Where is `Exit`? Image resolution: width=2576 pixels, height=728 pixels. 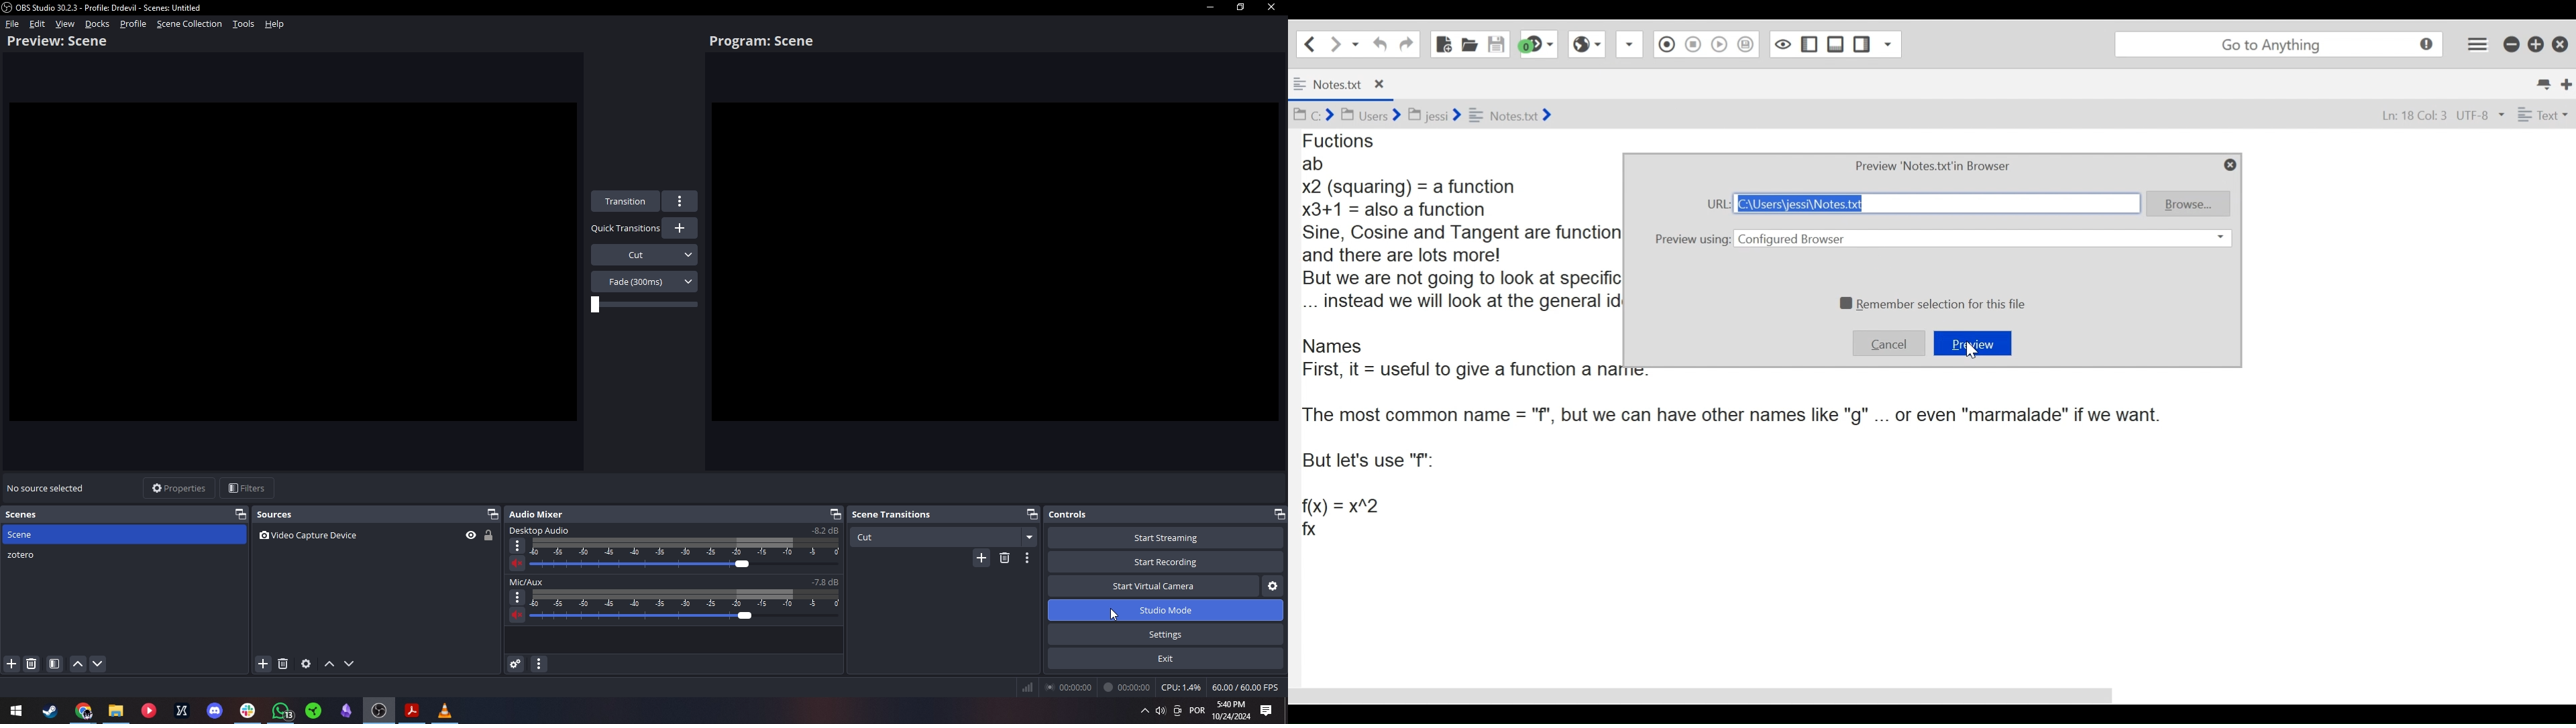 Exit is located at coordinates (1167, 658).